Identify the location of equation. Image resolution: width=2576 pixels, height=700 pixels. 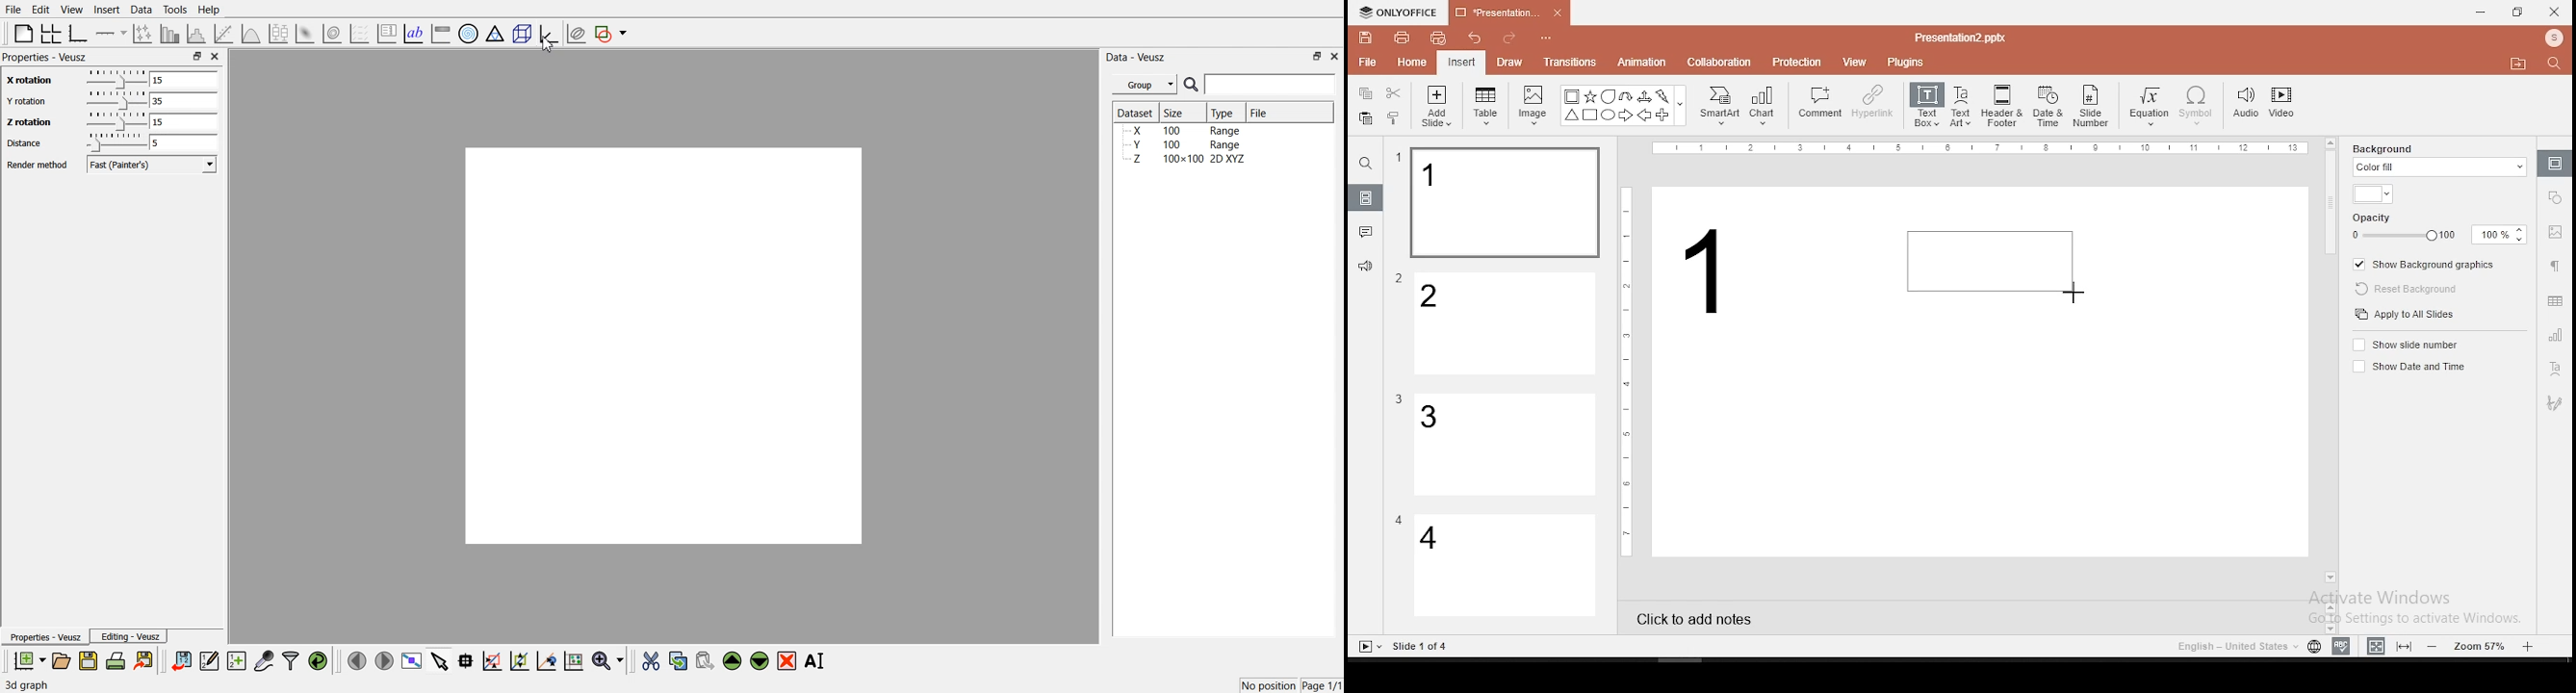
(2148, 107).